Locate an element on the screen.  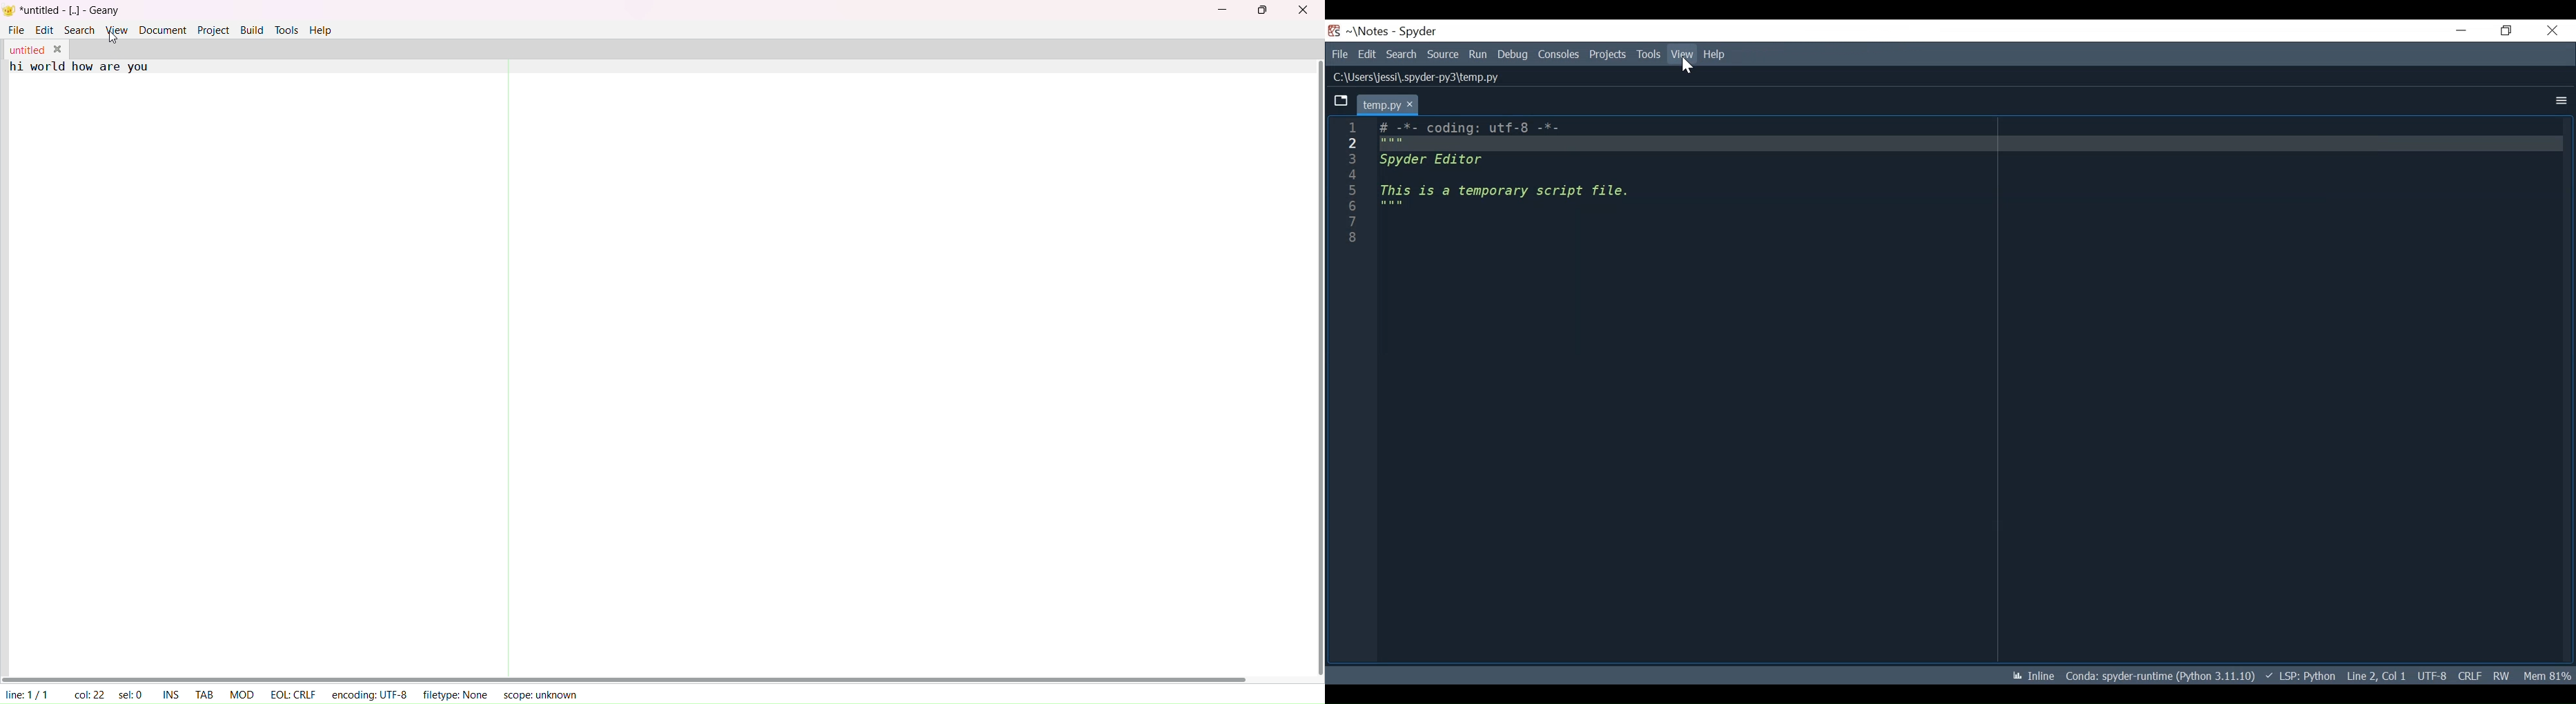
Help is located at coordinates (1716, 53).